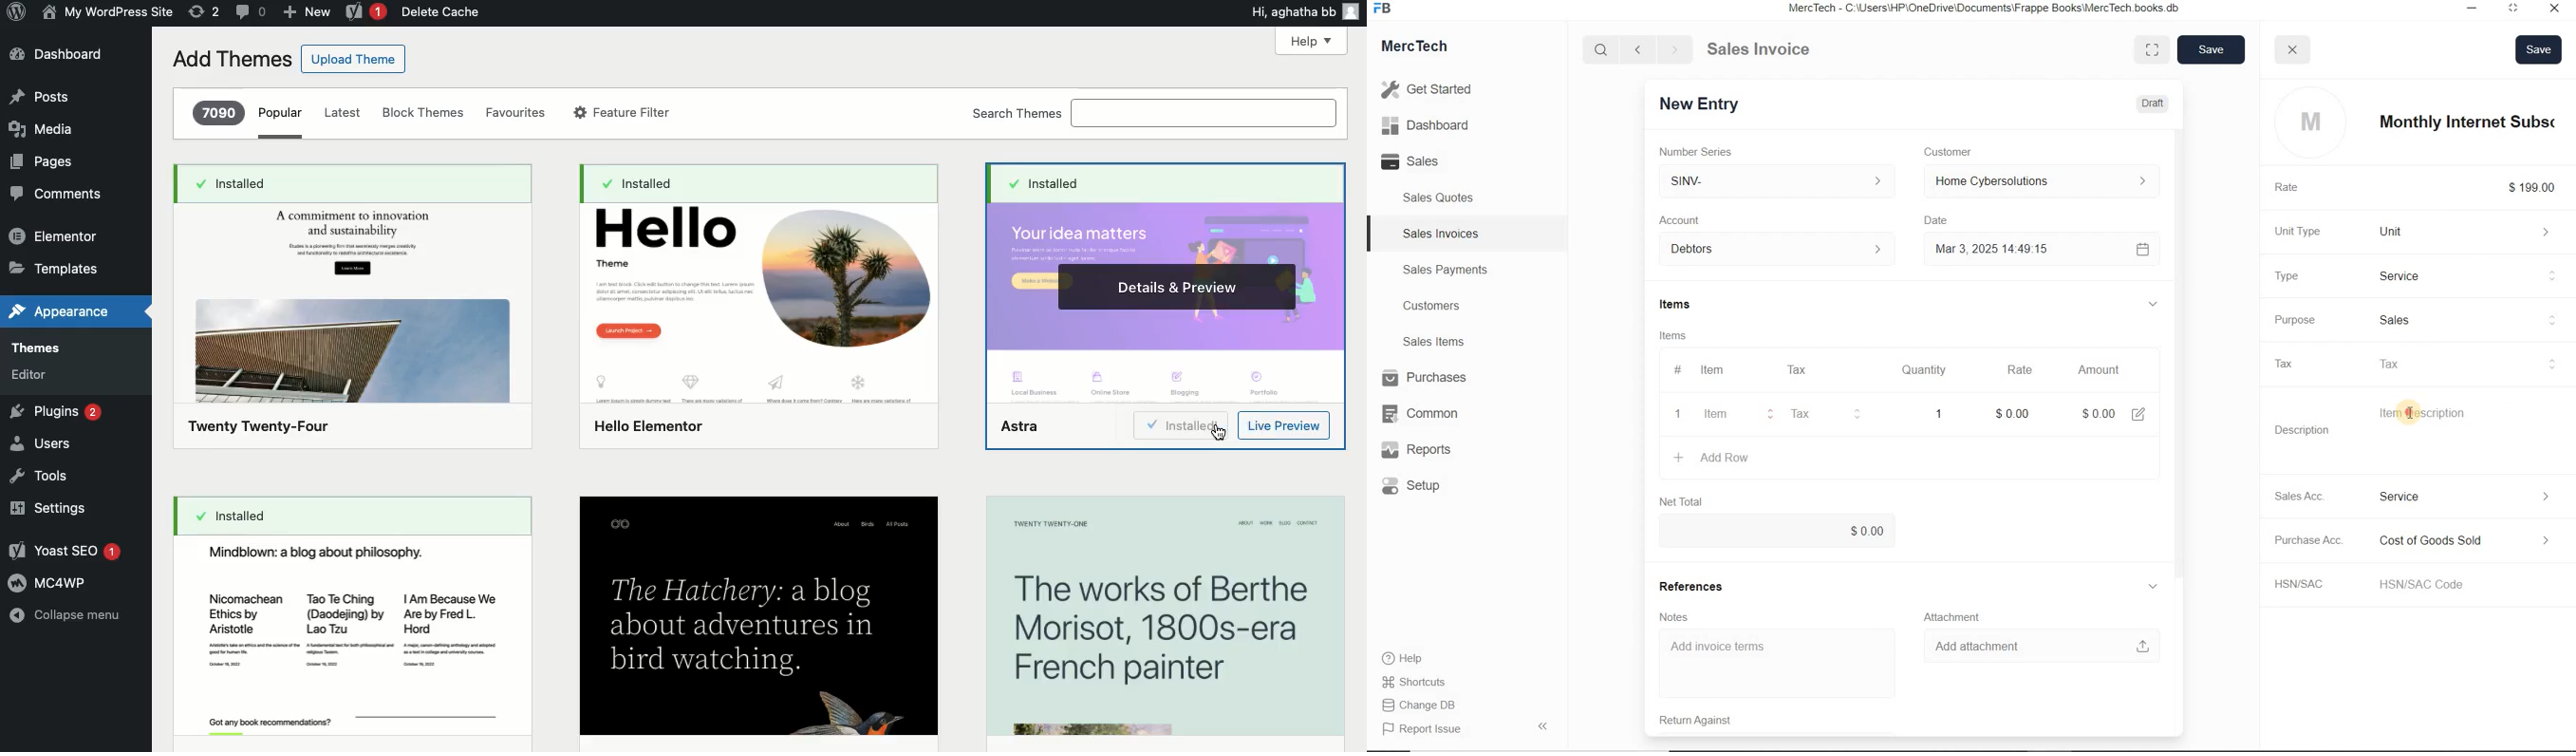 This screenshot has width=2576, height=756. Describe the element at coordinates (1443, 341) in the screenshot. I see `Sales Items` at that location.